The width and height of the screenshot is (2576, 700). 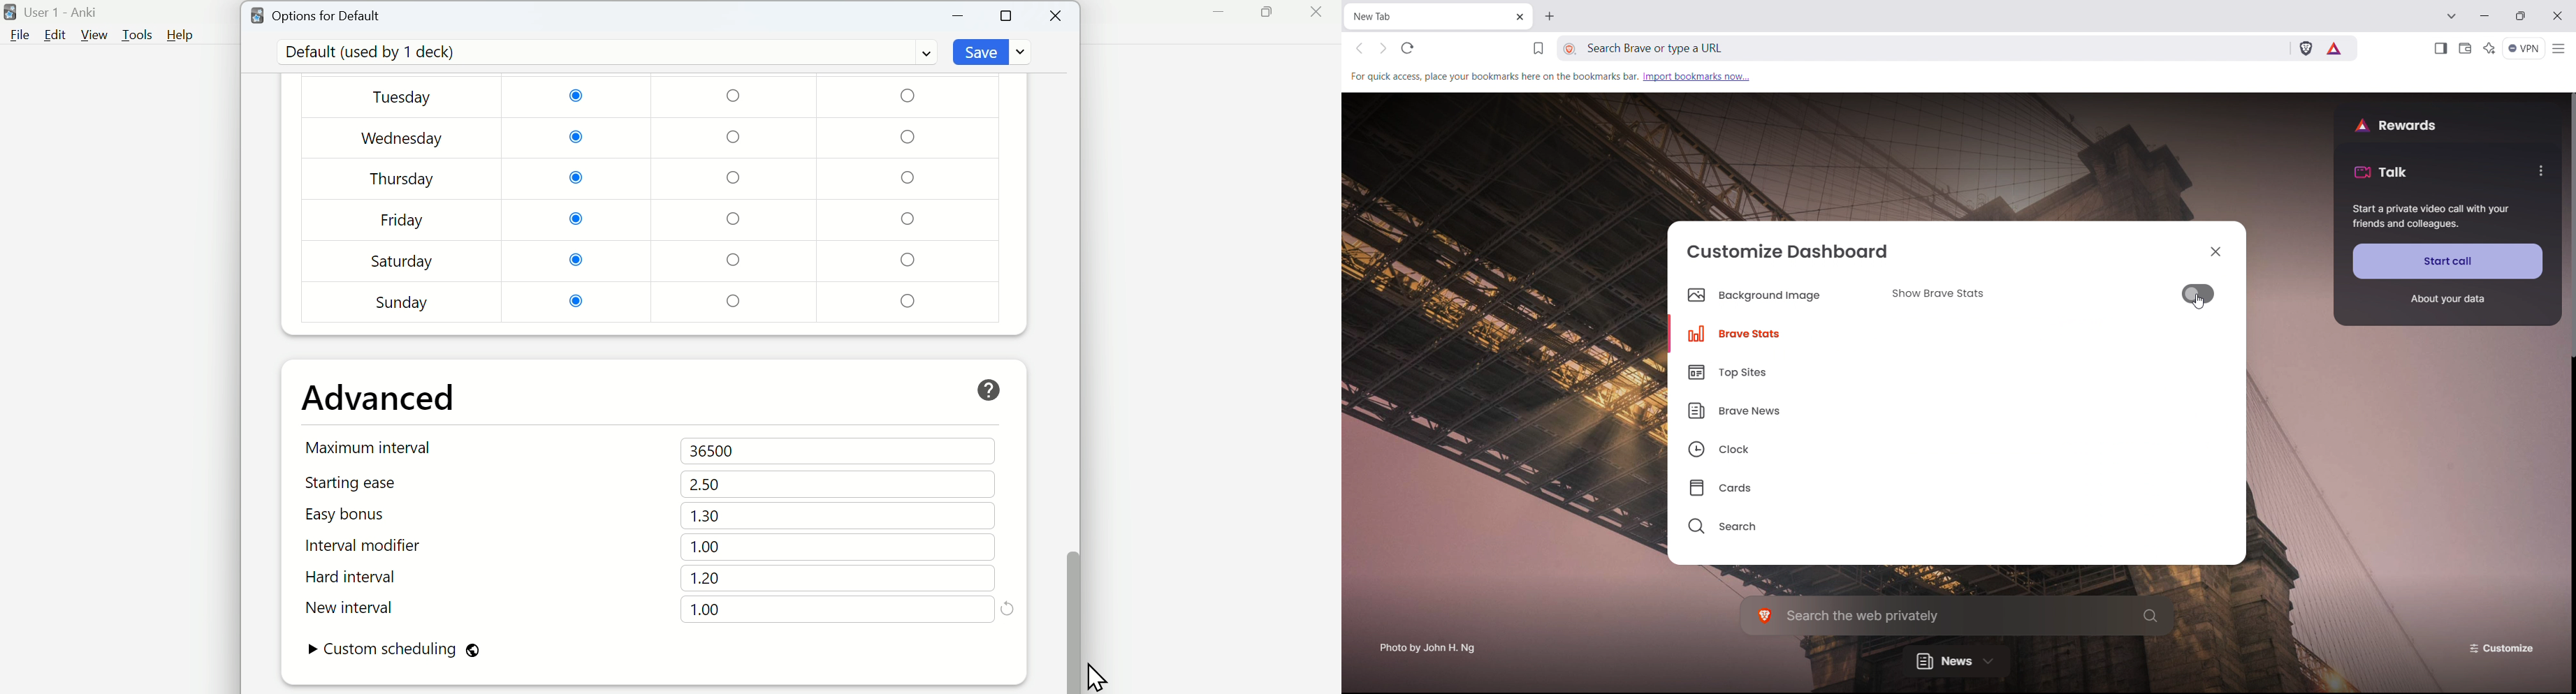 I want to click on Minimize, so click(x=959, y=16).